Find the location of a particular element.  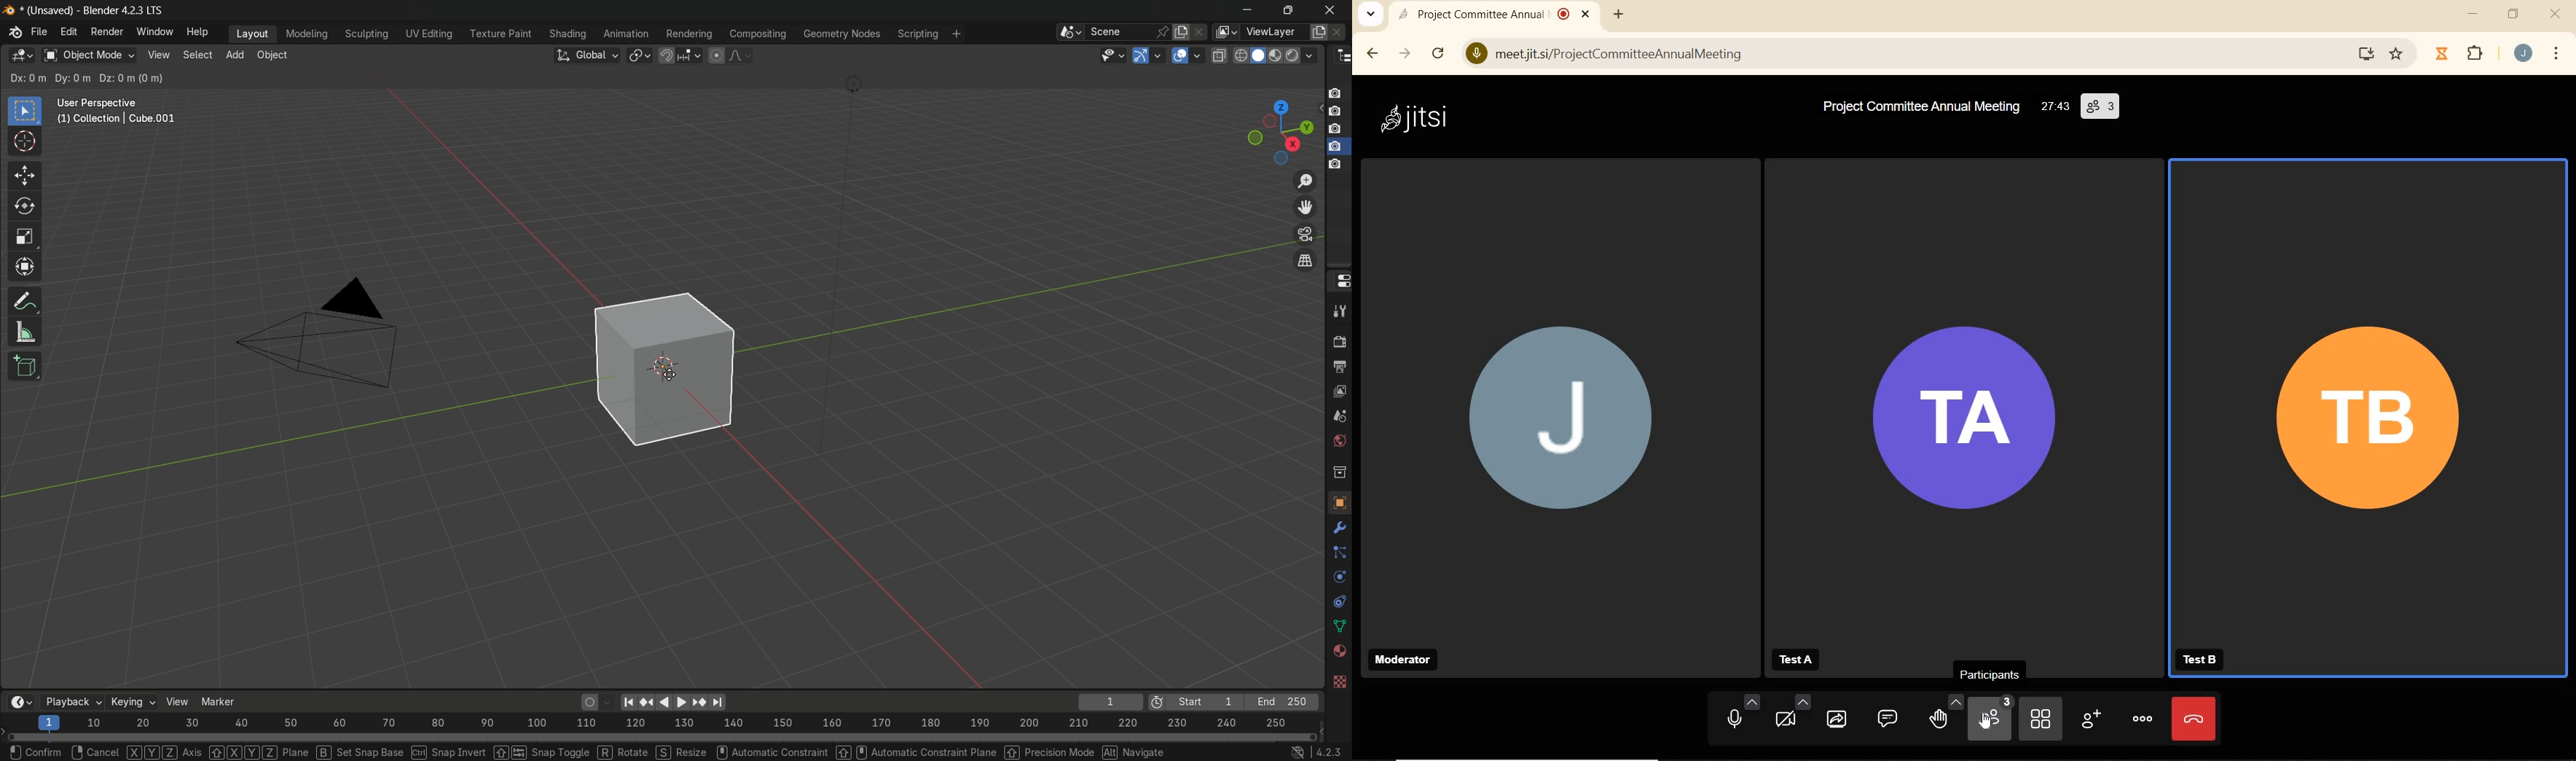

current keyframe is located at coordinates (1111, 702).